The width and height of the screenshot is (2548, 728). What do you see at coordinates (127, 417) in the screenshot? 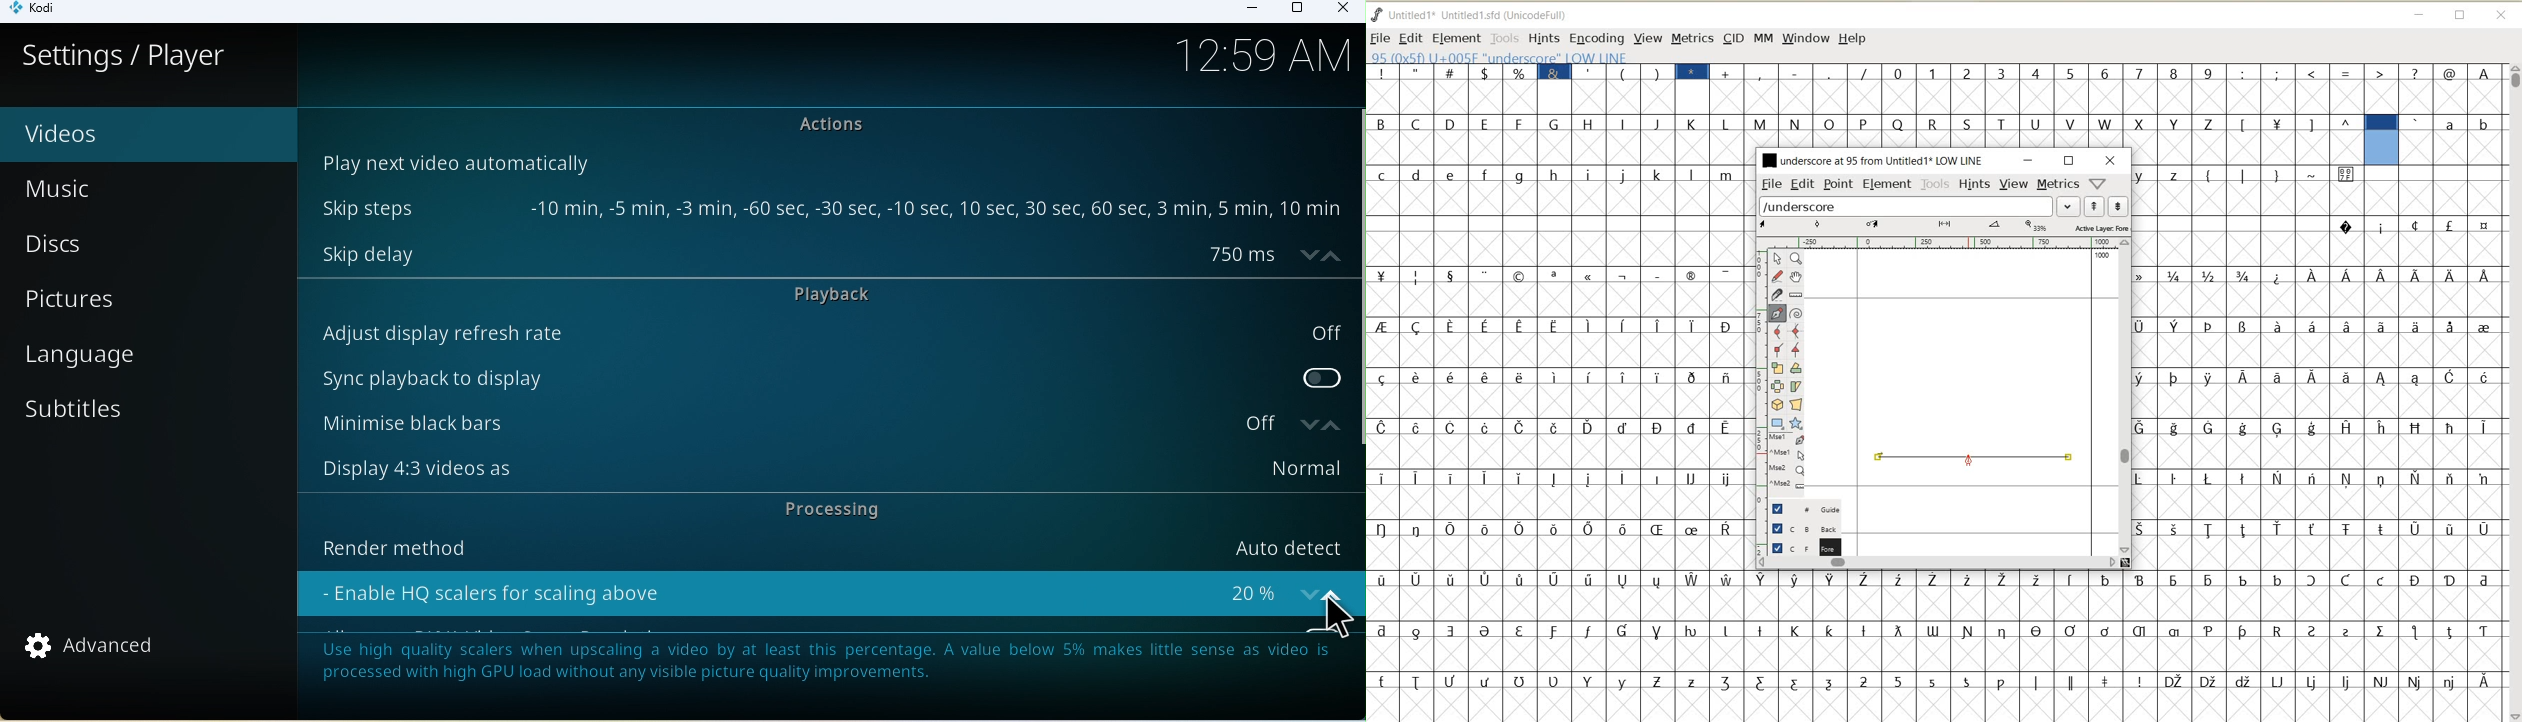
I see `Subtitles` at bounding box center [127, 417].